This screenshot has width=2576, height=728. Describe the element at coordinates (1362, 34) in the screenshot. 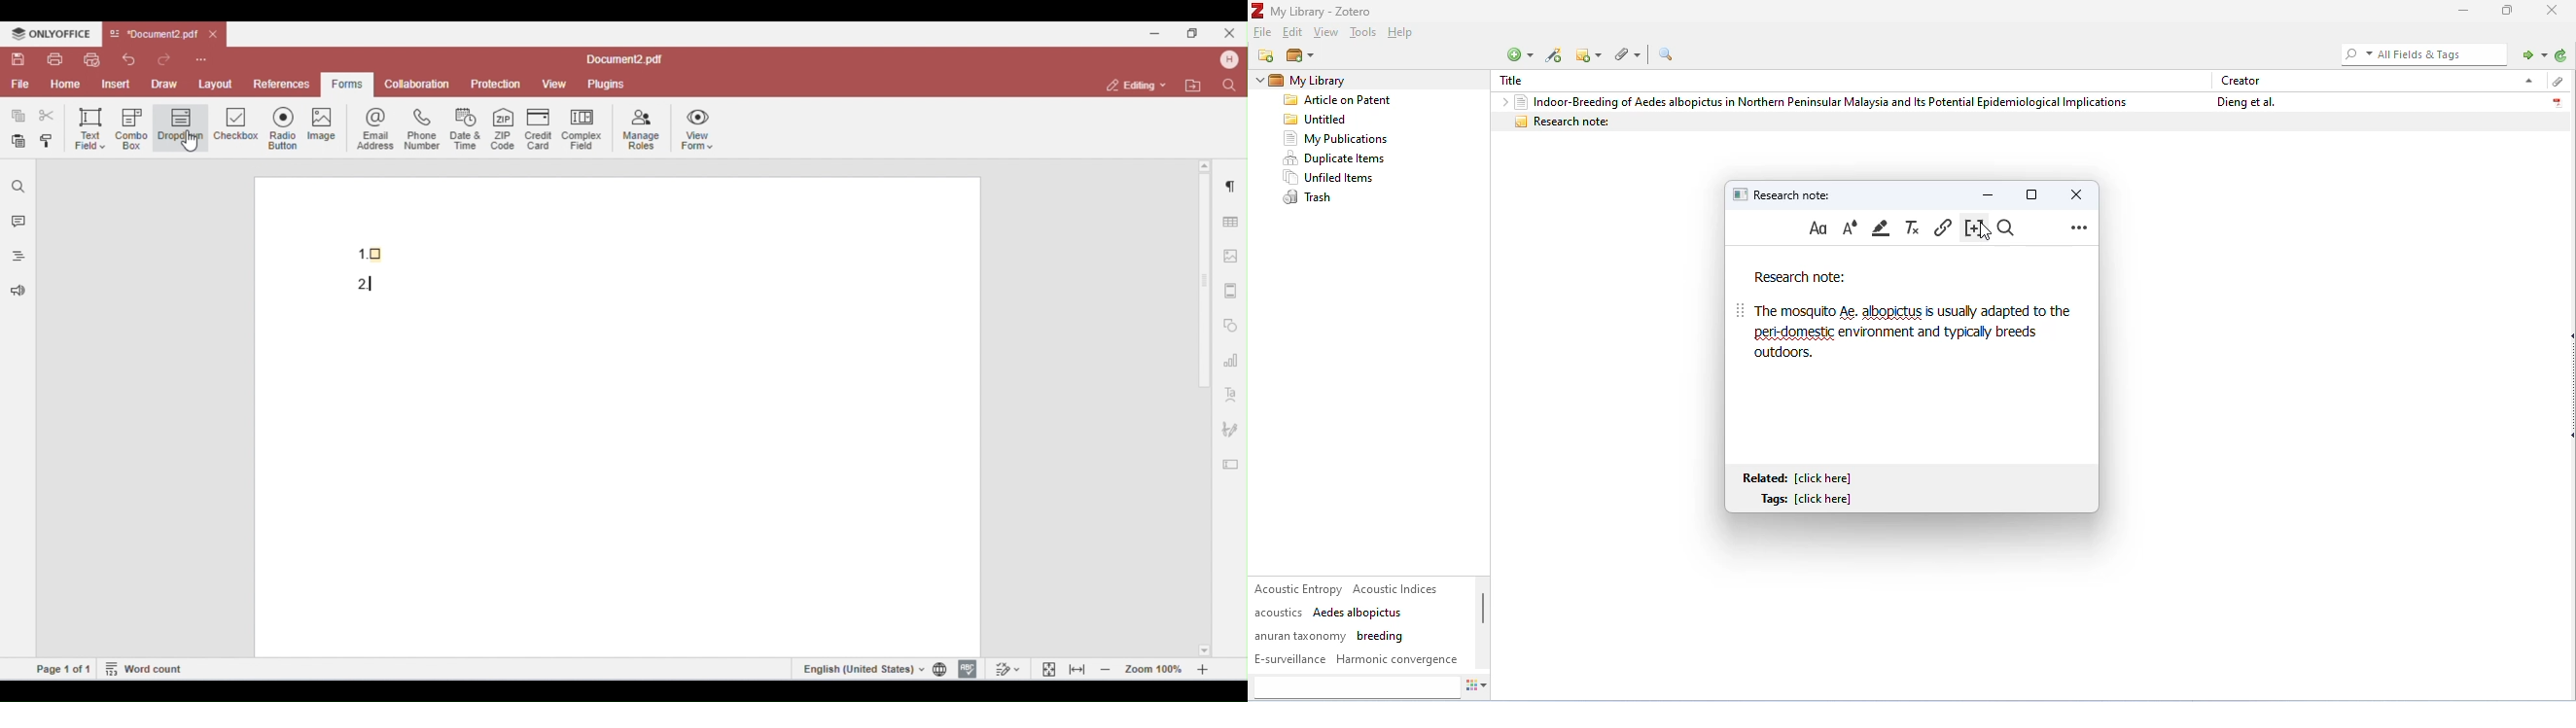

I see `tools` at that location.